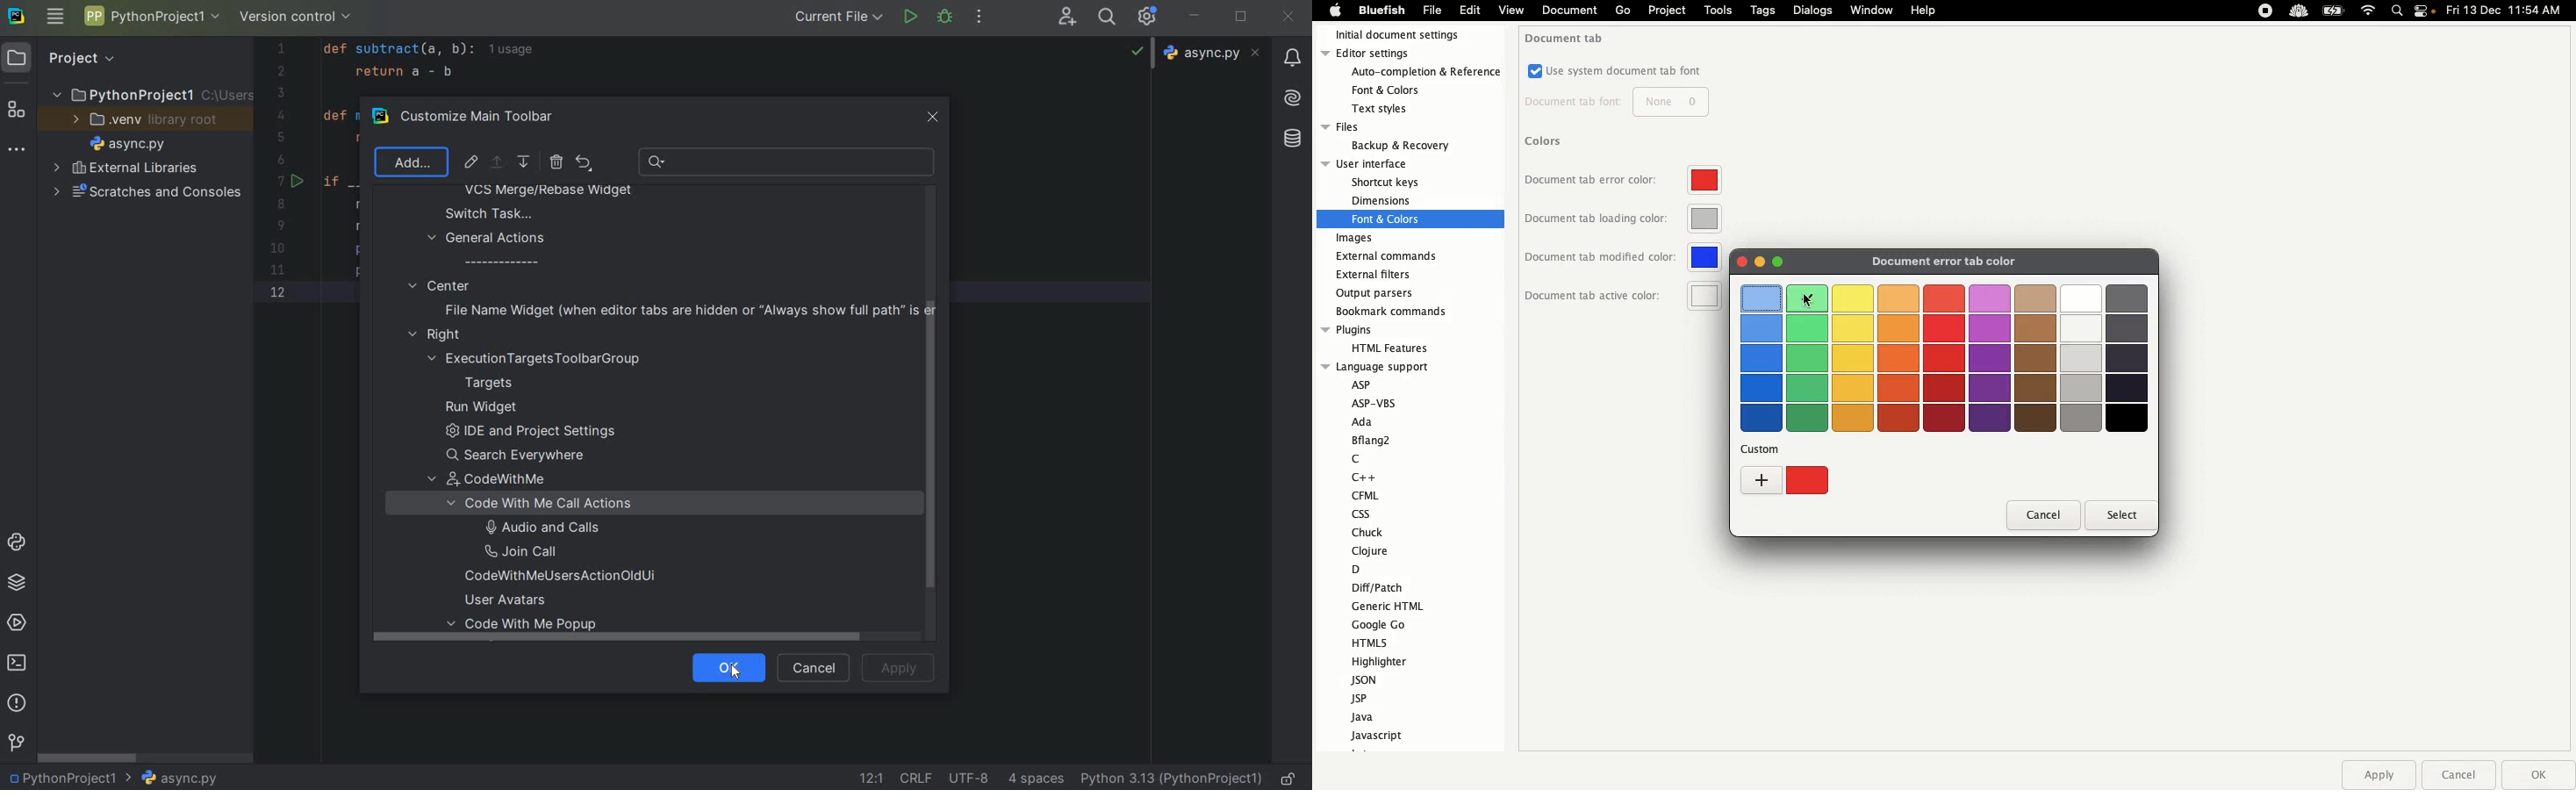  I want to click on Search, so click(2398, 12).